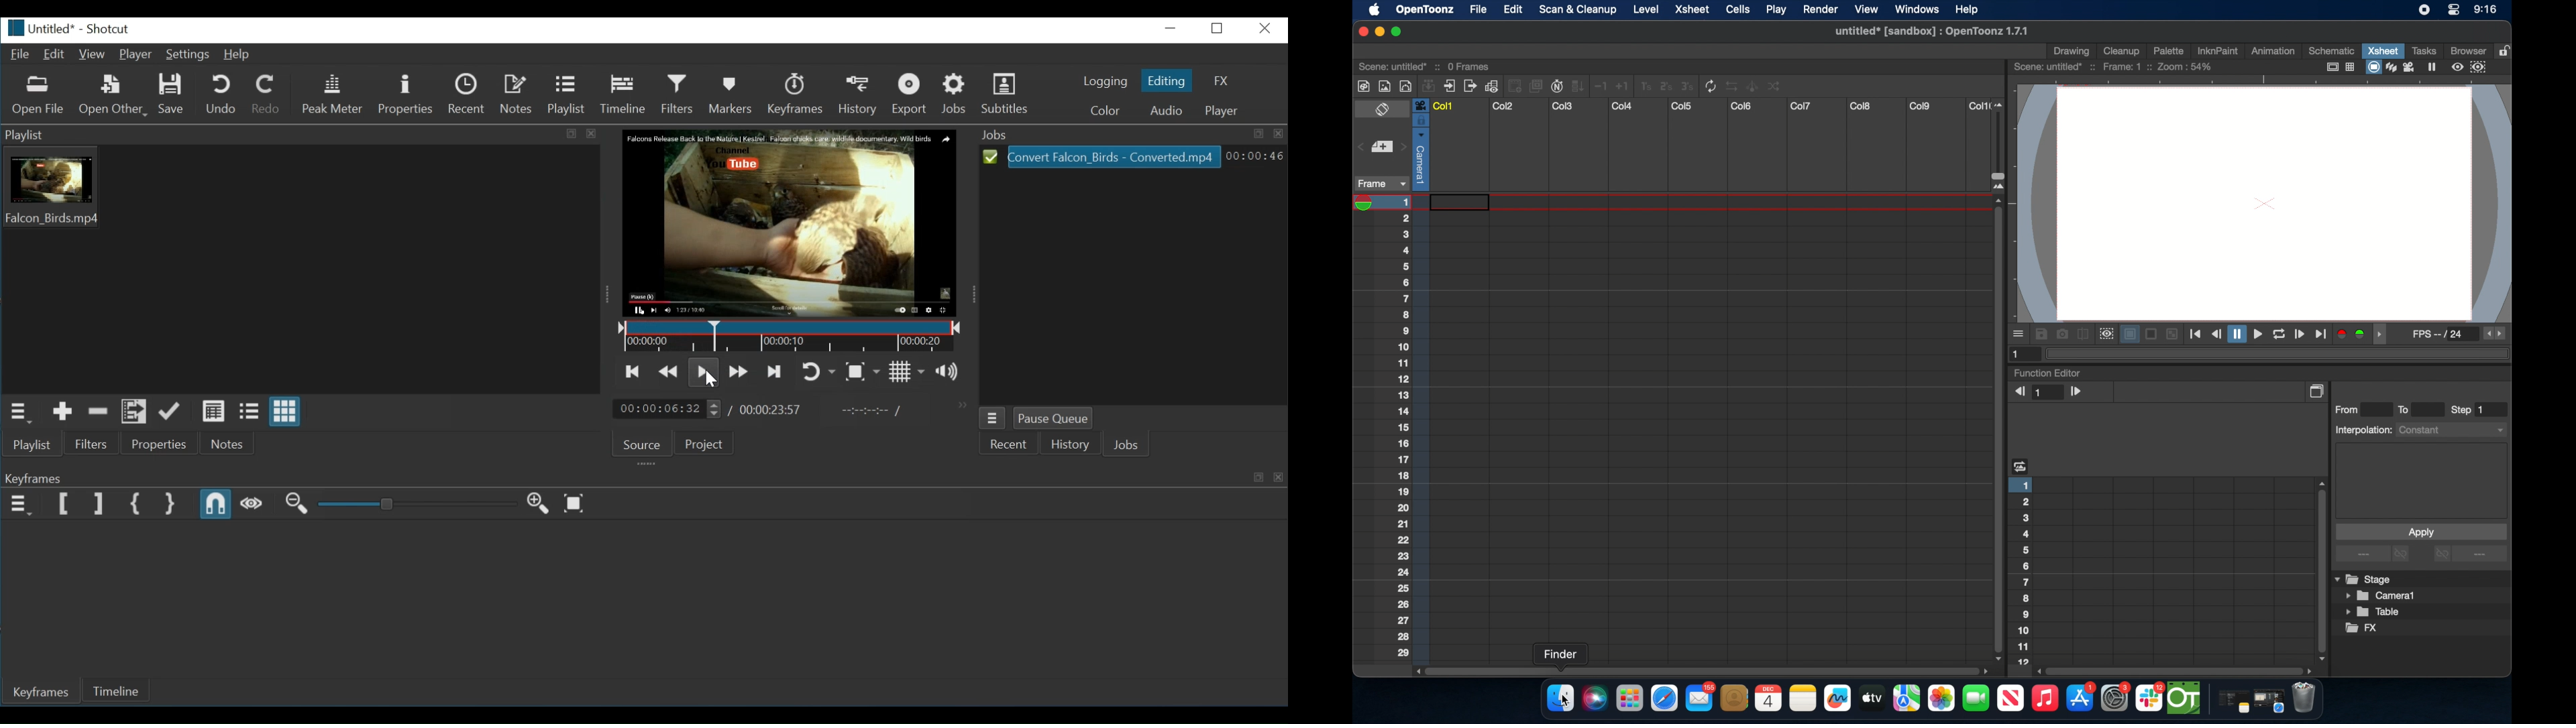 The height and width of the screenshot is (728, 2576). What do you see at coordinates (111, 29) in the screenshot?
I see `Shotcut` at bounding box center [111, 29].